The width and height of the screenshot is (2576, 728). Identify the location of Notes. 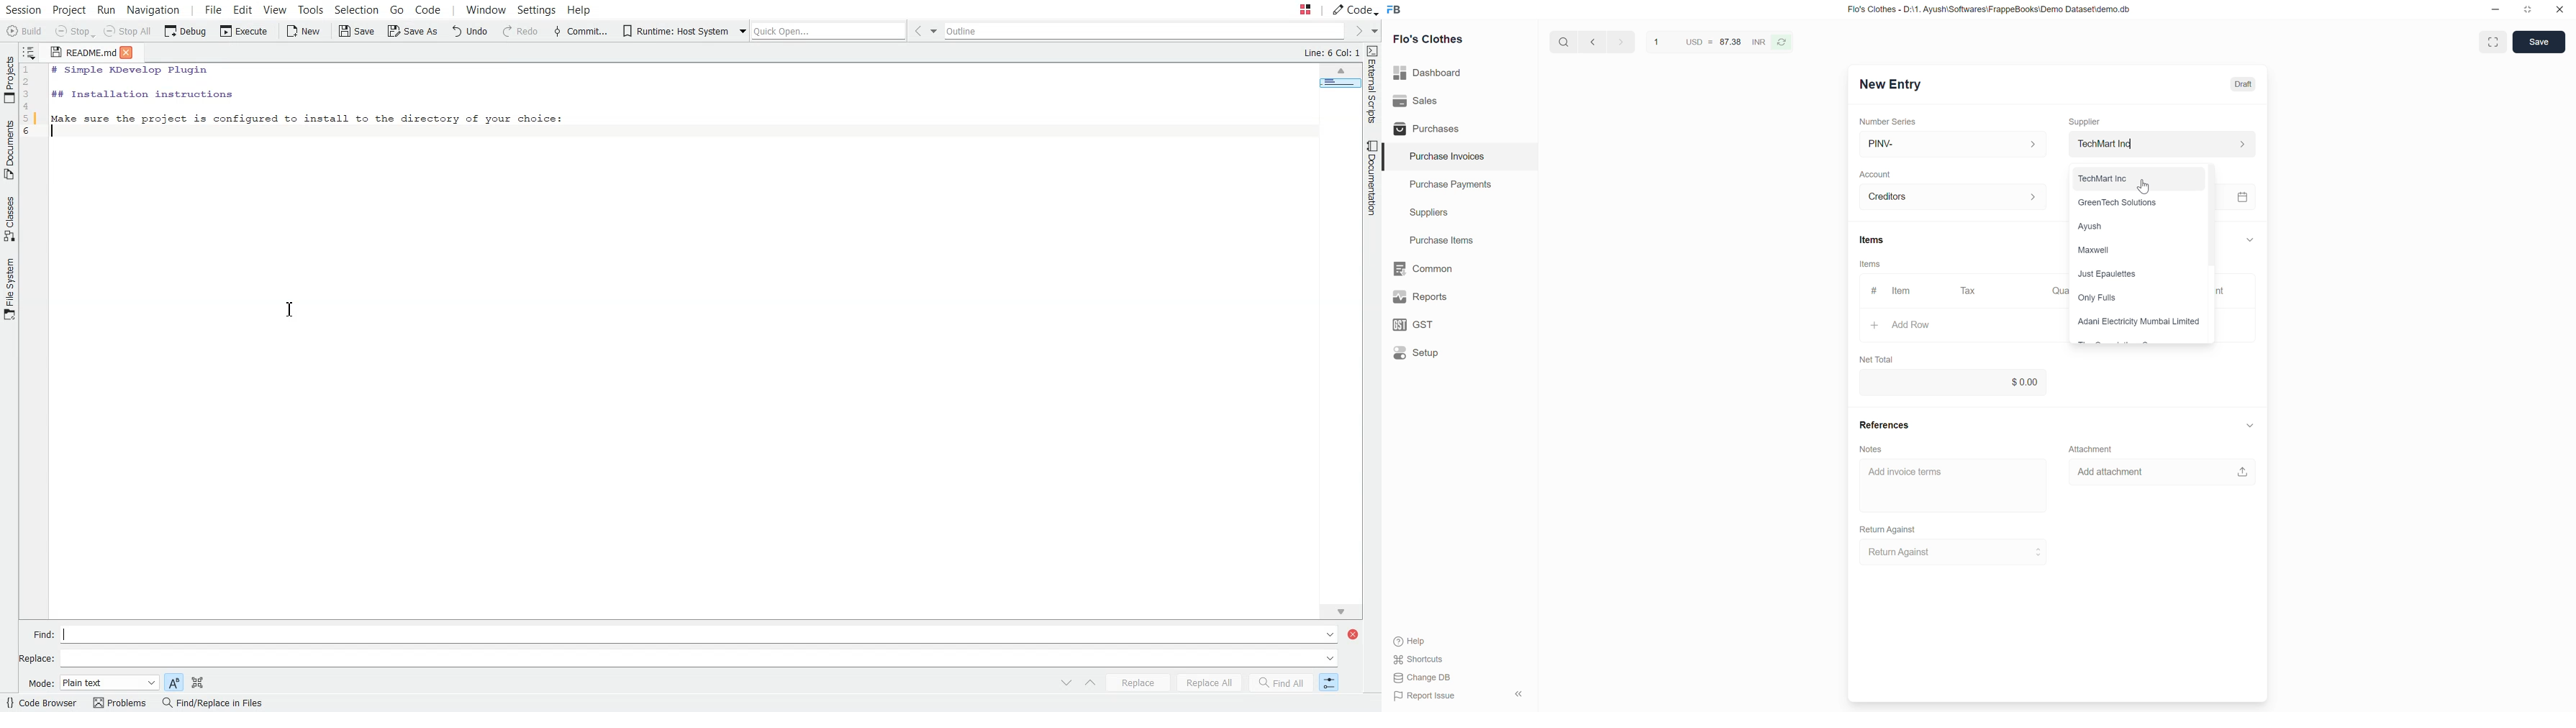
(1873, 450).